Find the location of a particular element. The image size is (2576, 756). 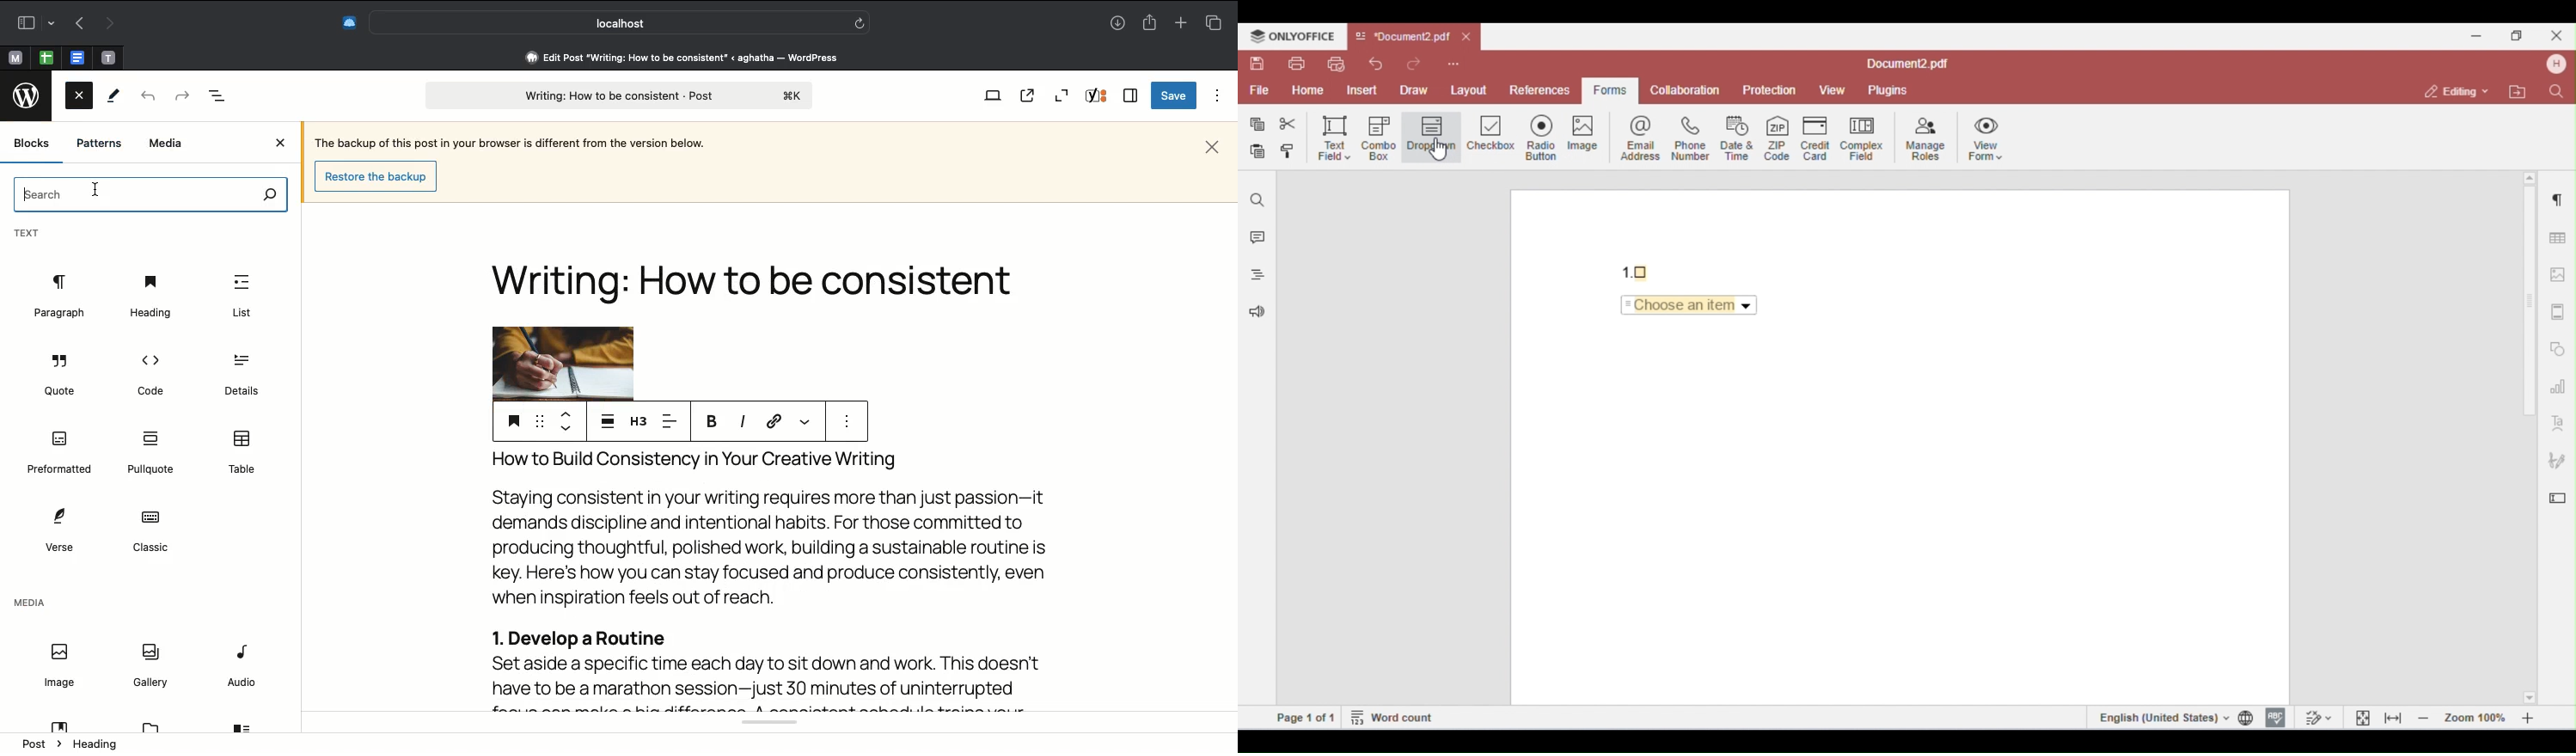

Yoast is located at coordinates (1098, 96).